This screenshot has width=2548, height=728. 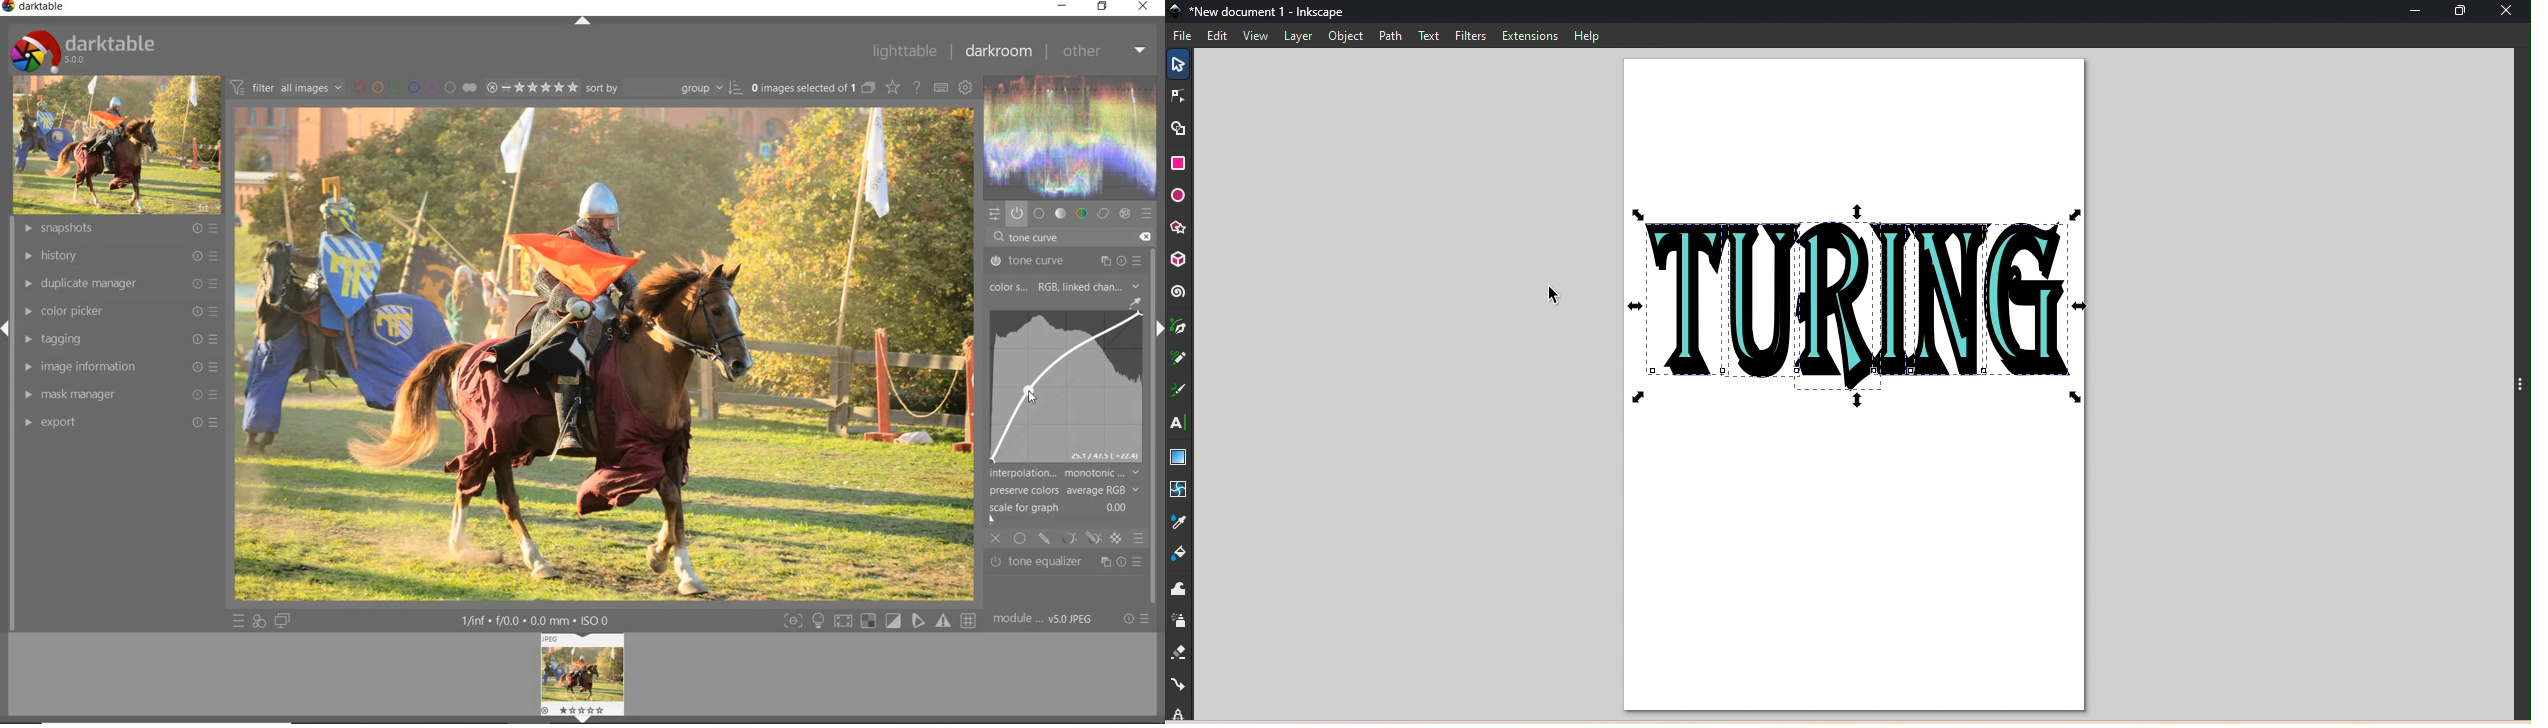 What do you see at coordinates (1062, 508) in the screenshot?
I see `scale for graph` at bounding box center [1062, 508].